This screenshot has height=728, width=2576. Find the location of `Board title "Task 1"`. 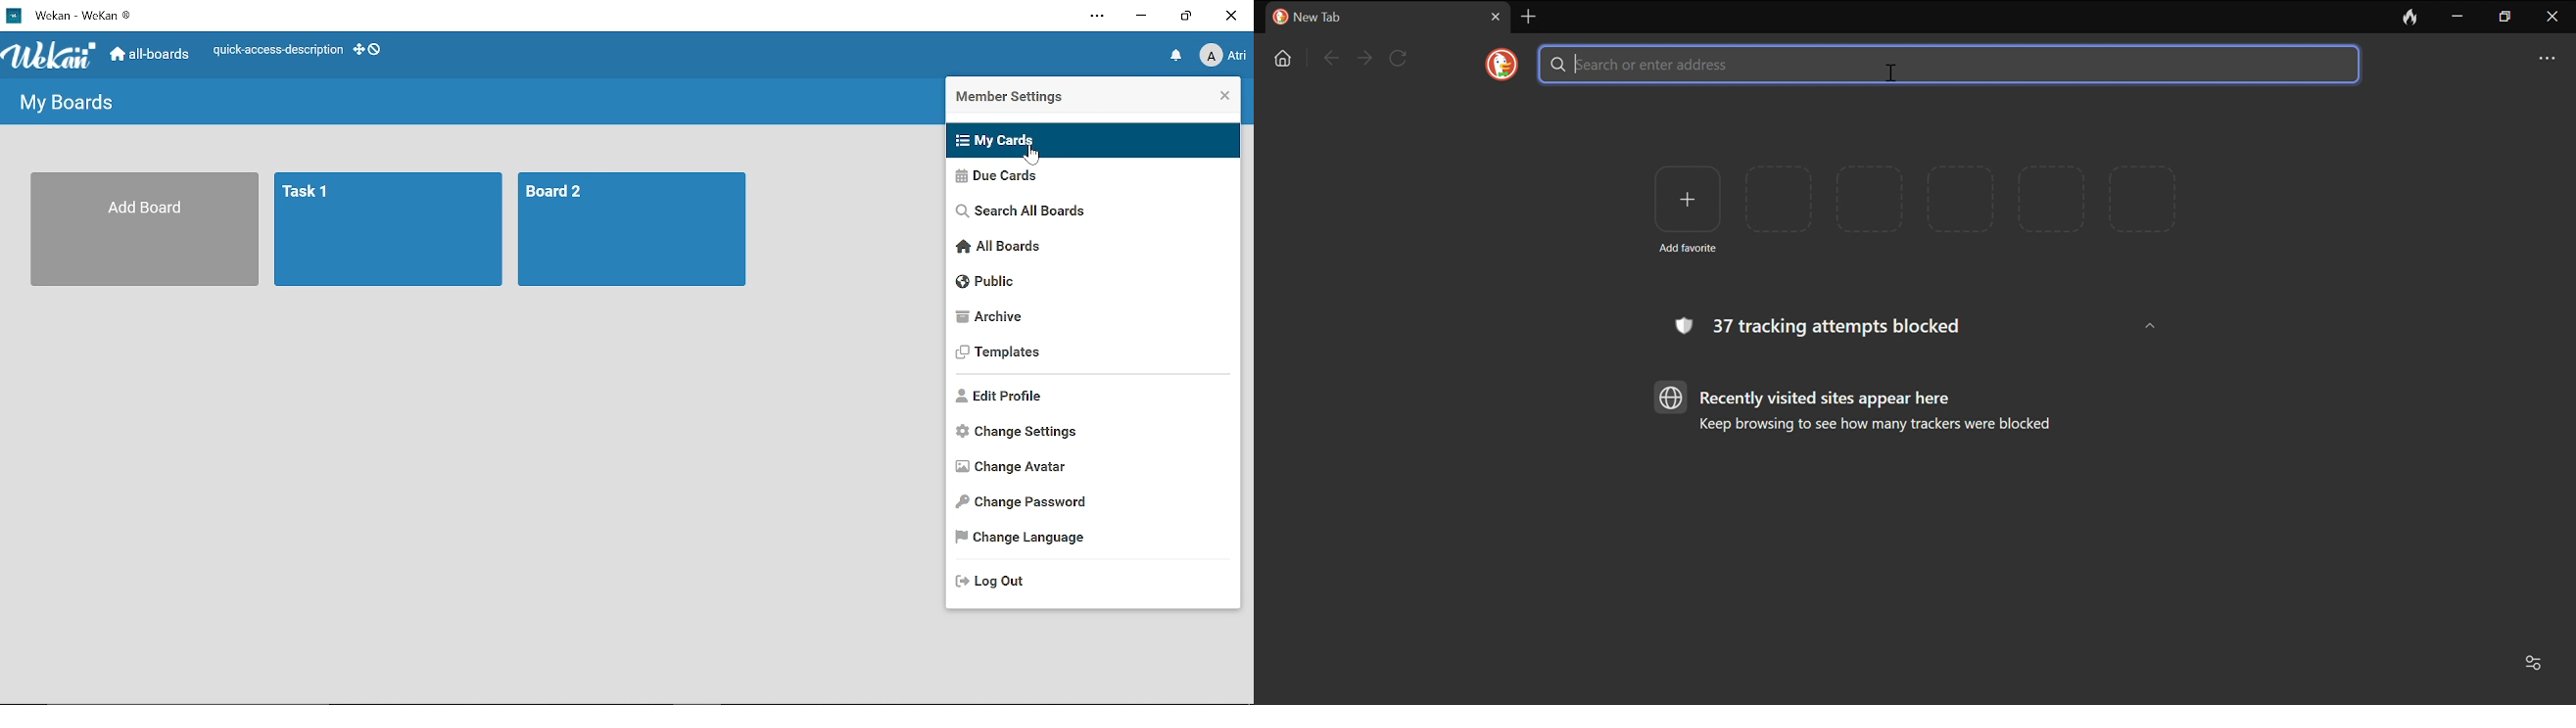

Board title "Task 1" is located at coordinates (390, 230).